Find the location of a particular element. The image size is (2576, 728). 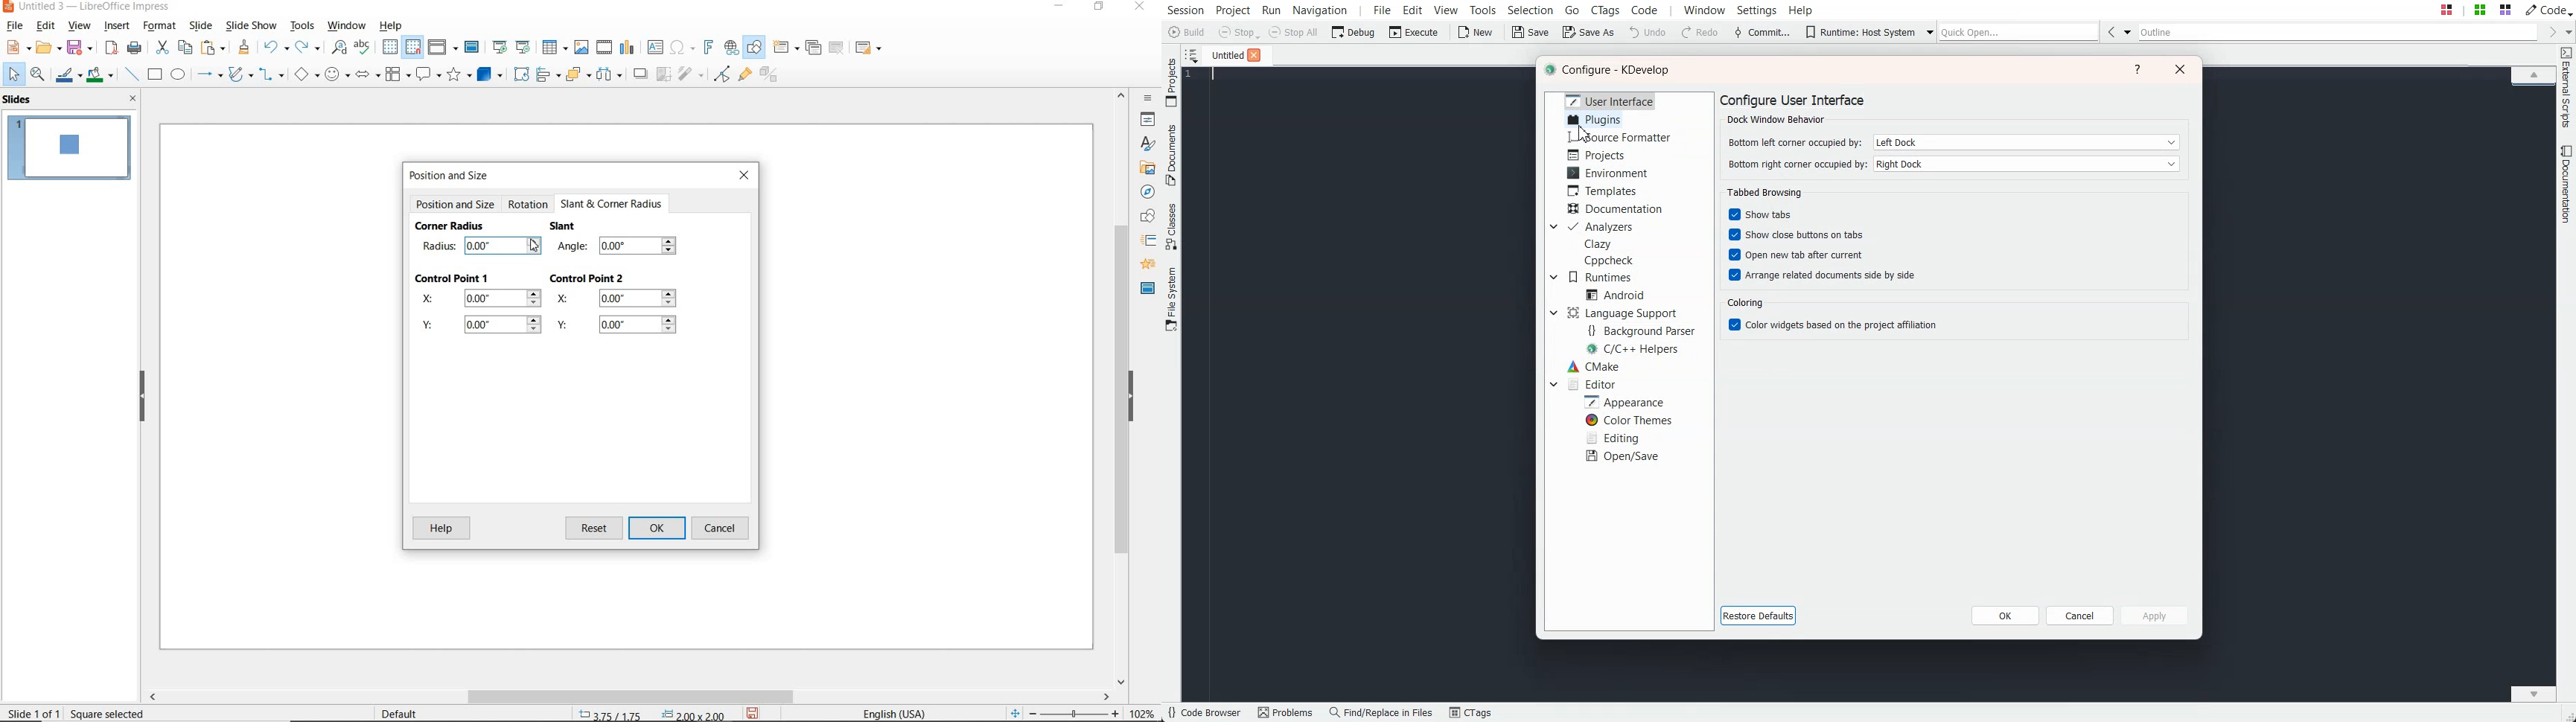

show draw functions is located at coordinates (756, 48).